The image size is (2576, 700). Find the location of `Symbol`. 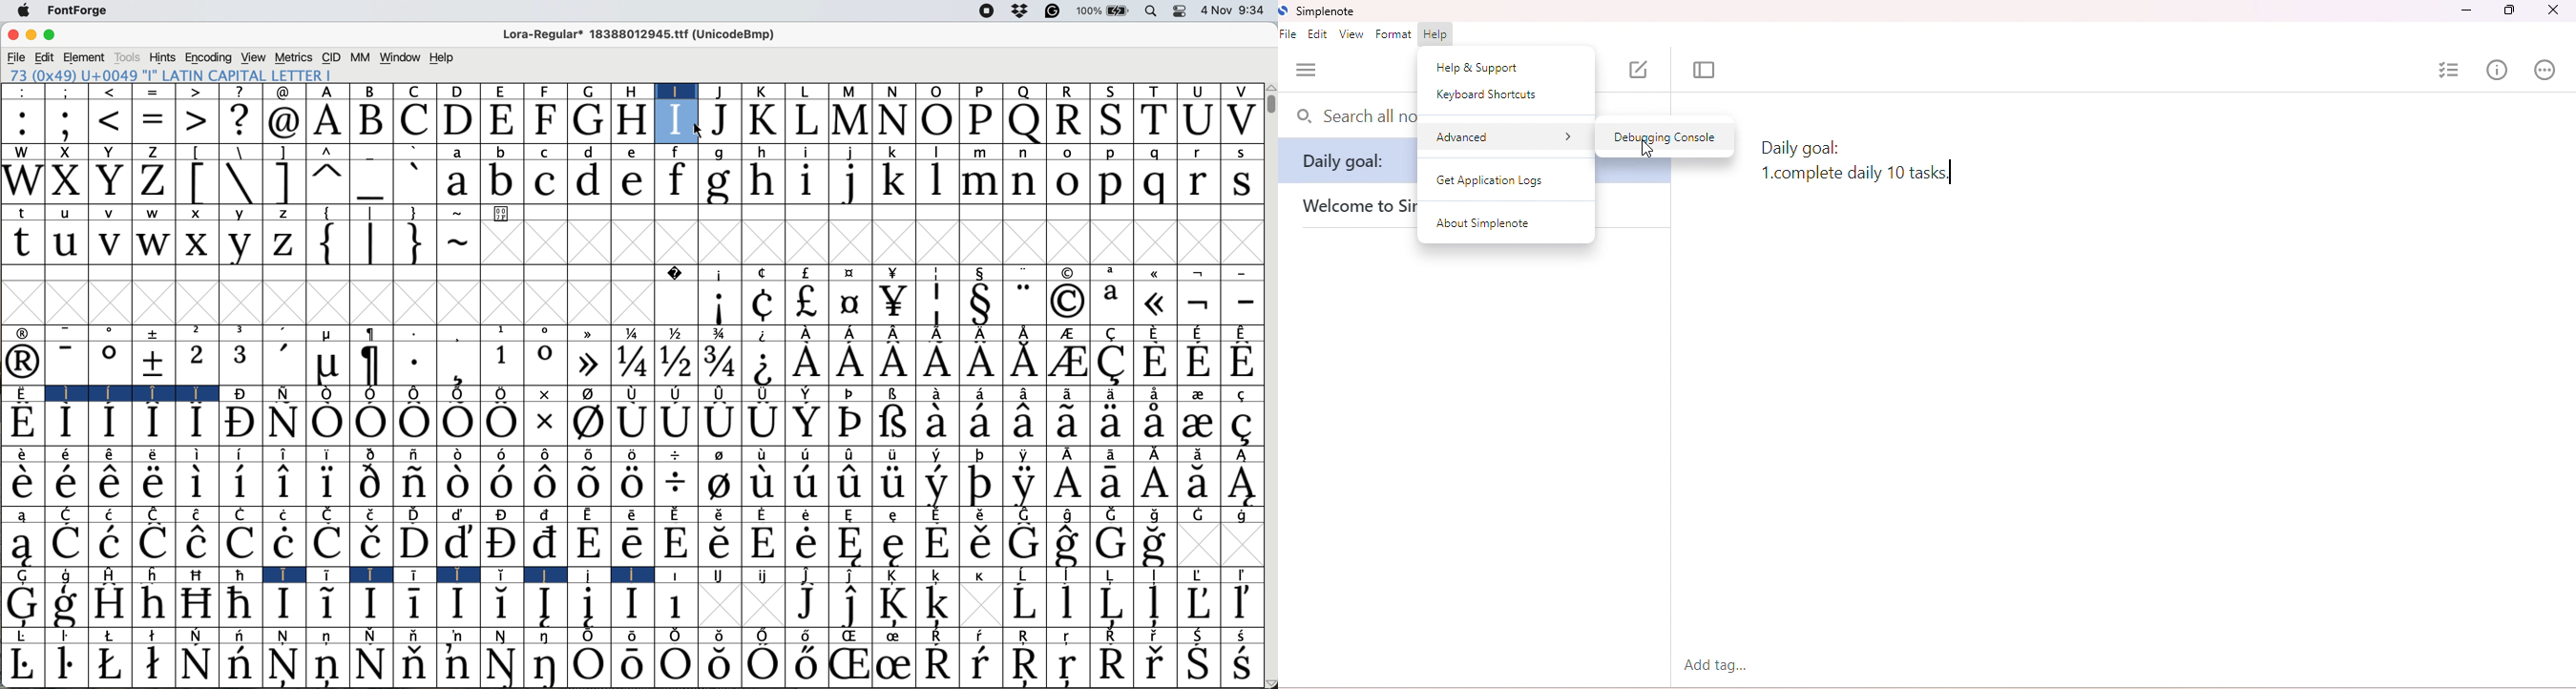

Symbol is located at coordinates (985, 576).